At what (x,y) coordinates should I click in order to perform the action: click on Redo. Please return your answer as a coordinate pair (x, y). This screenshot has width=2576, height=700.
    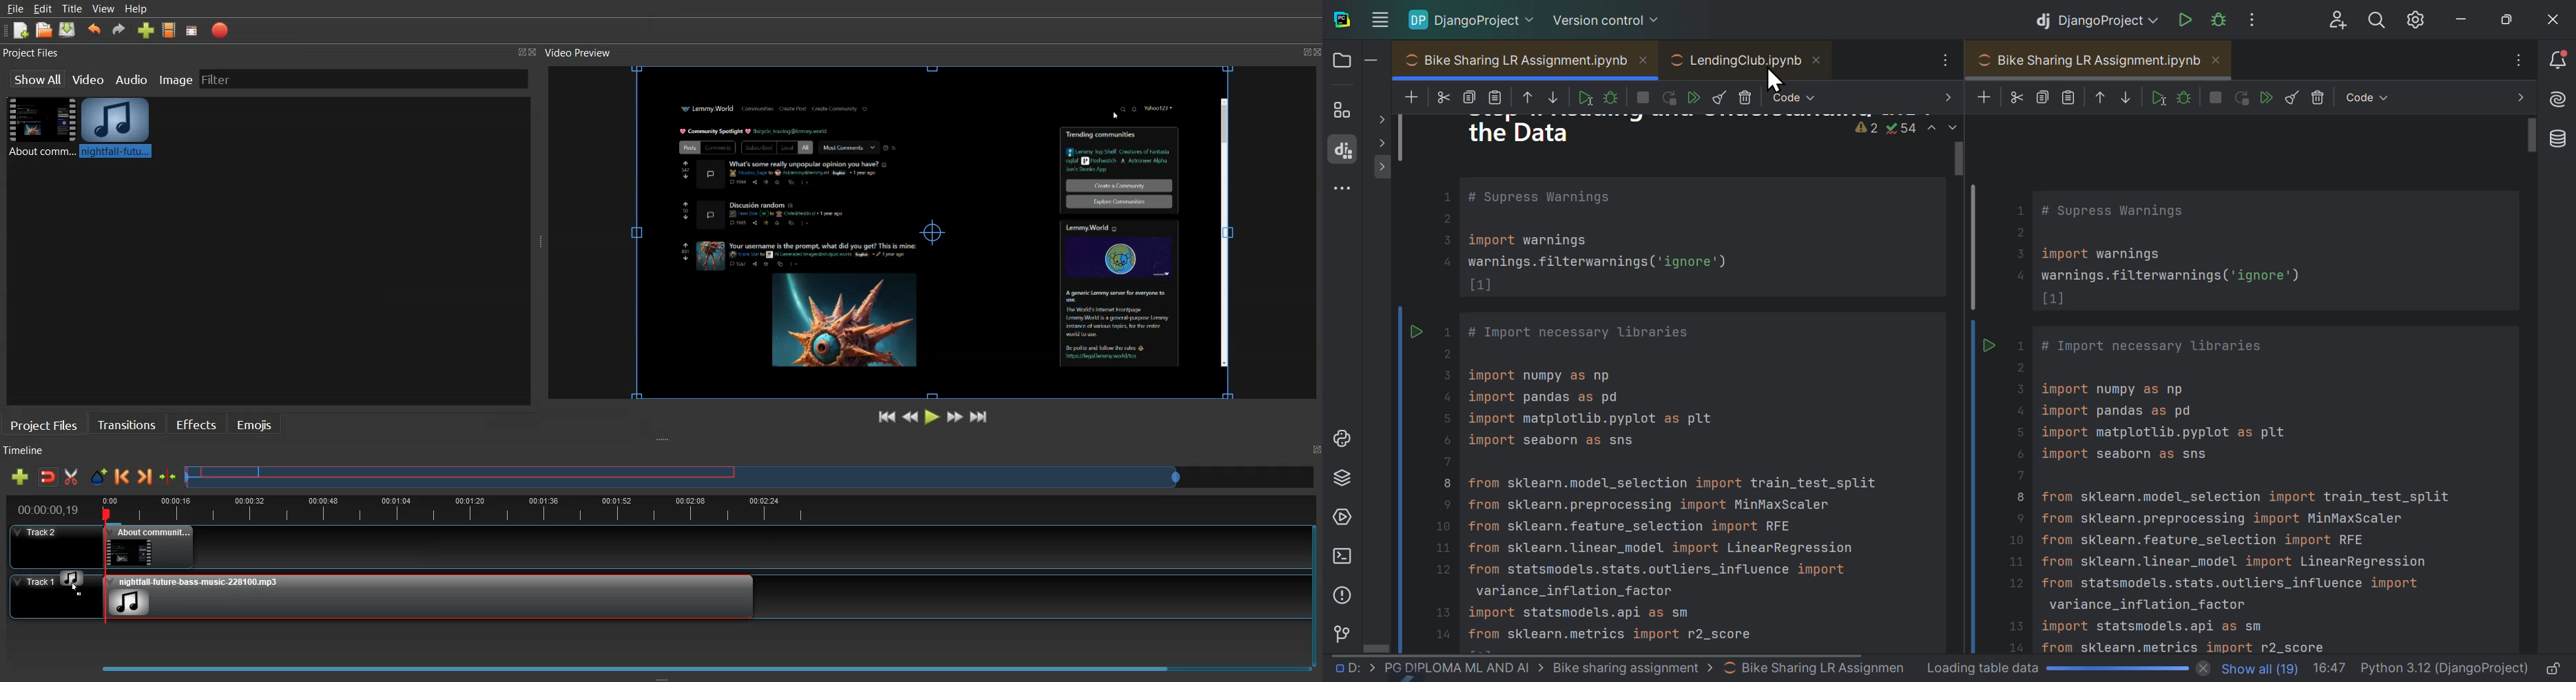
    Looking at the image, I should click on (119, 29).